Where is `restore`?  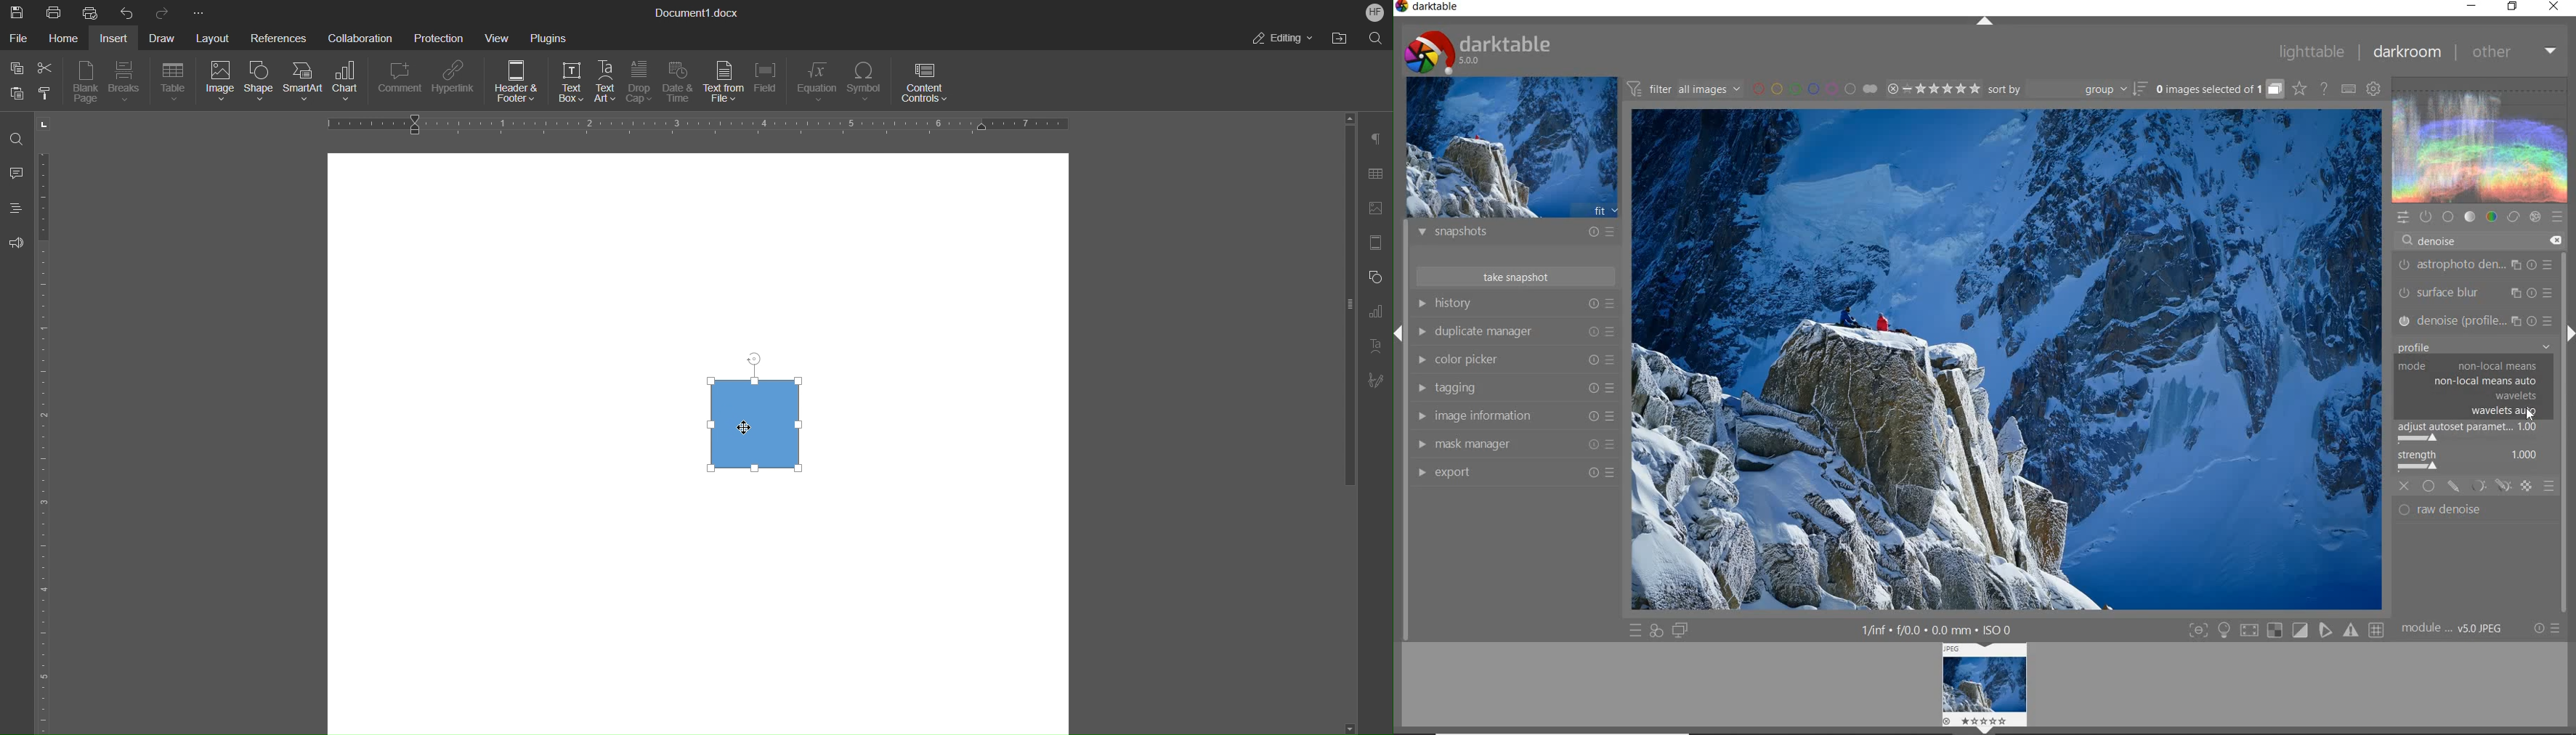
restore is located at coordinates (2514, 8).